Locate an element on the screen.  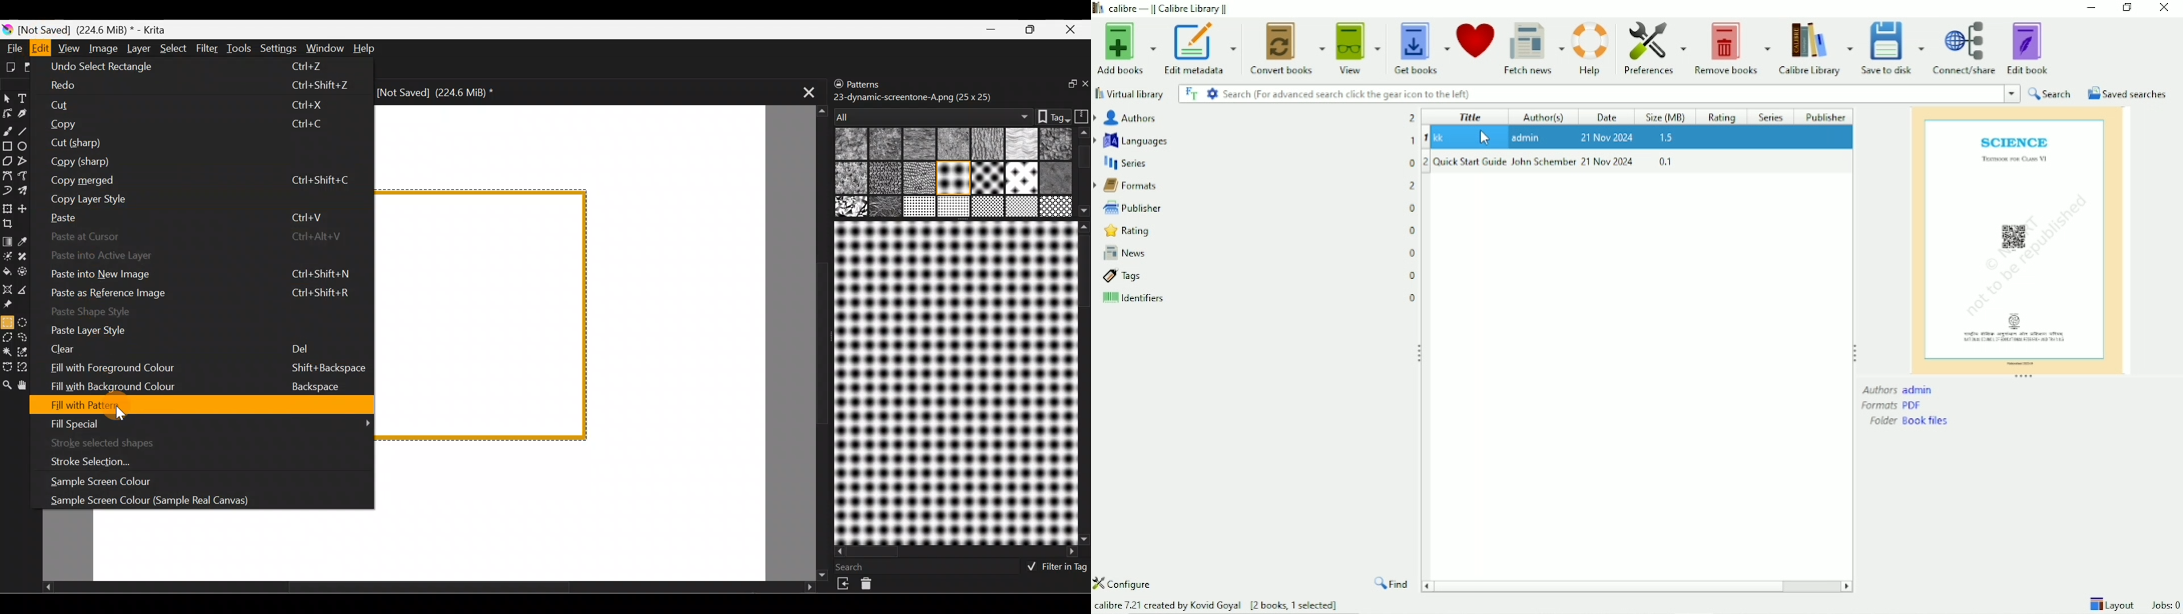
Get books is located at coordinates (1420, 47).